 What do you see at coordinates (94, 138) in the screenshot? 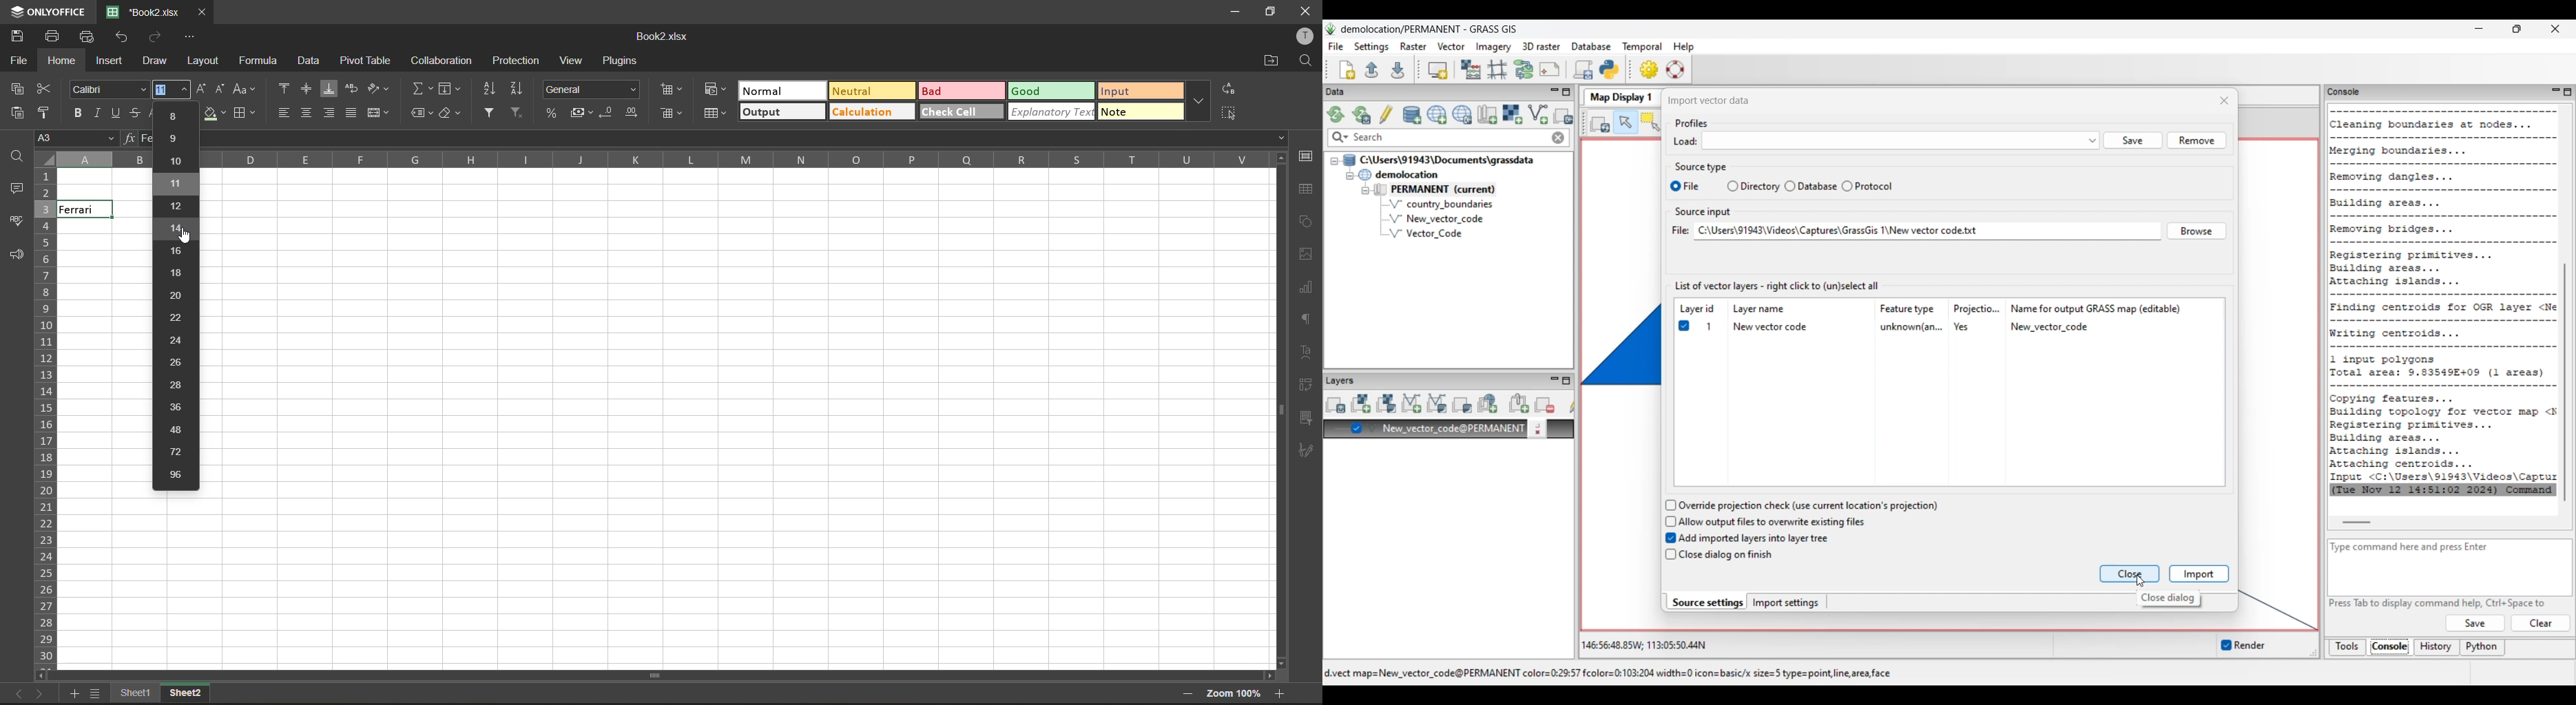
I see `cell address` at bounding box center [94, 138].